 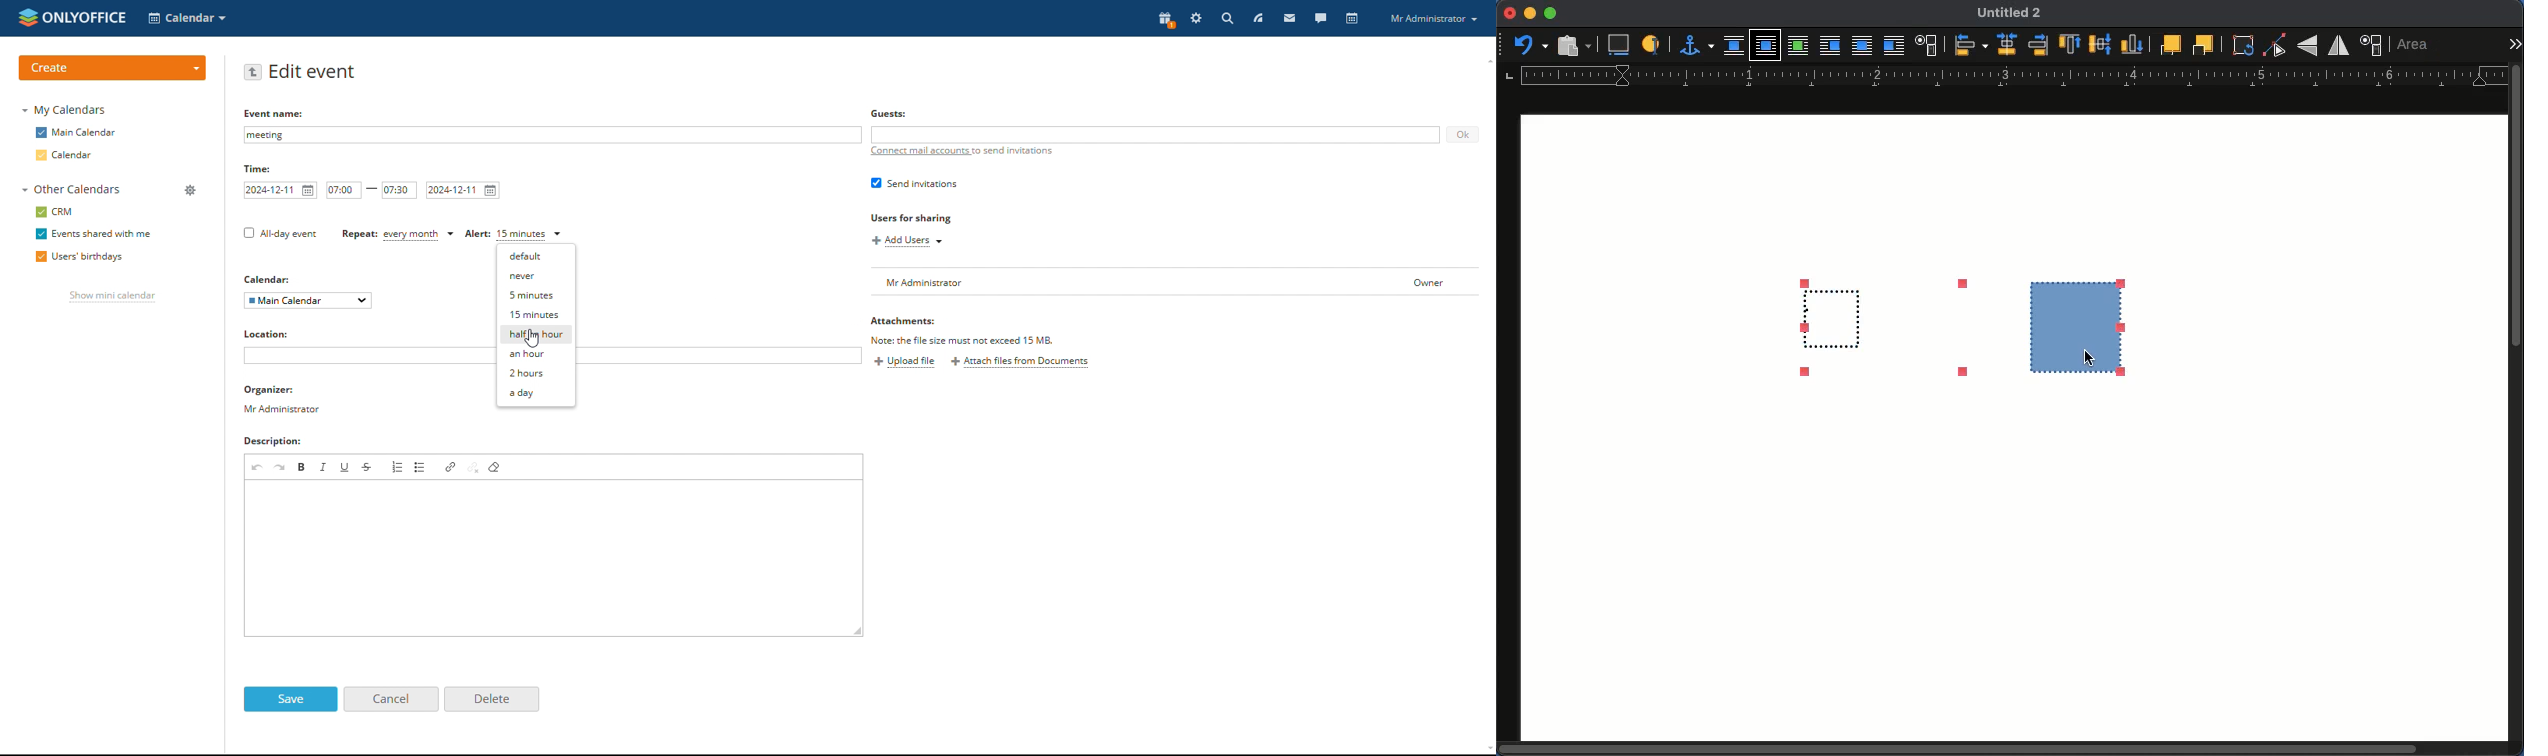 What do you see at coordinates (92, 234) in the screenshot?
I see `events shared with me` at bounding box center [92, 234].